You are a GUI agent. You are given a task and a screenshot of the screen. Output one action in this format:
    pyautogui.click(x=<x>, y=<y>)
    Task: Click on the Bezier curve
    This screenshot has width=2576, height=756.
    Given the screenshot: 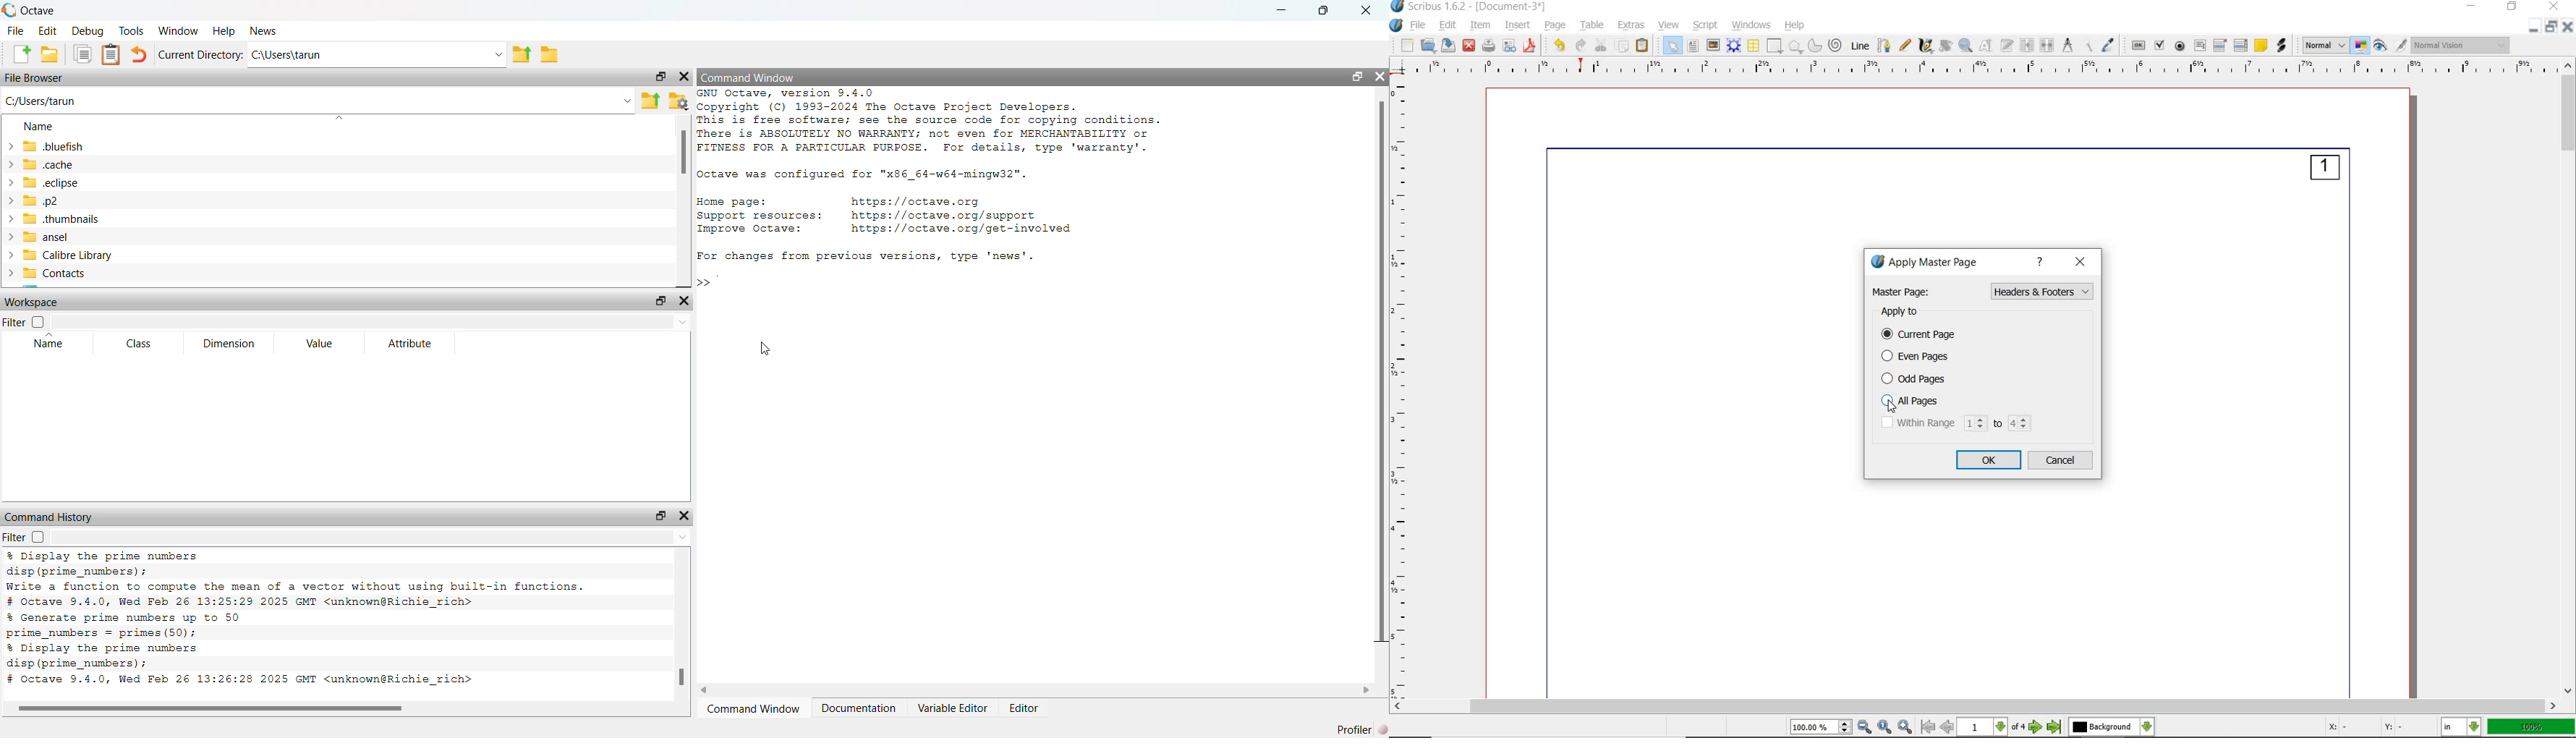 What is the action you would take?
    pyautogui.click(x=1884, y=45)
    